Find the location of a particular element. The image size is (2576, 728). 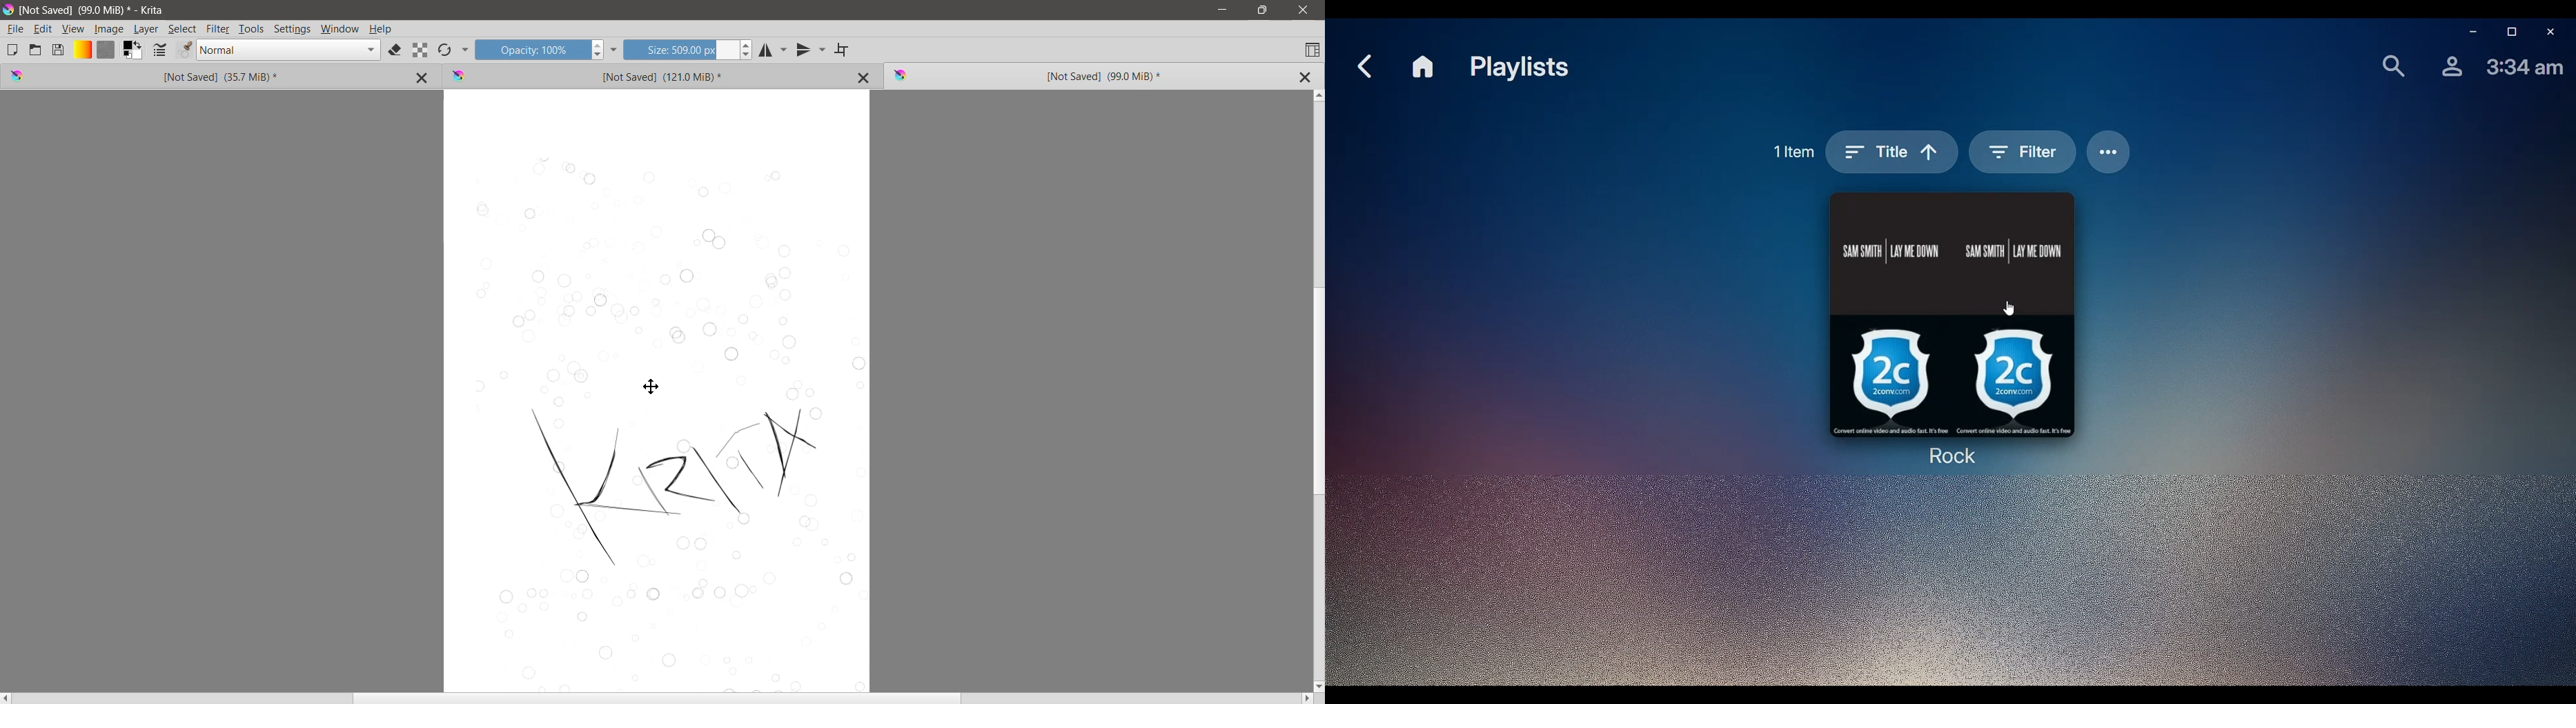

1 item is located at coordinates (1790, 152).